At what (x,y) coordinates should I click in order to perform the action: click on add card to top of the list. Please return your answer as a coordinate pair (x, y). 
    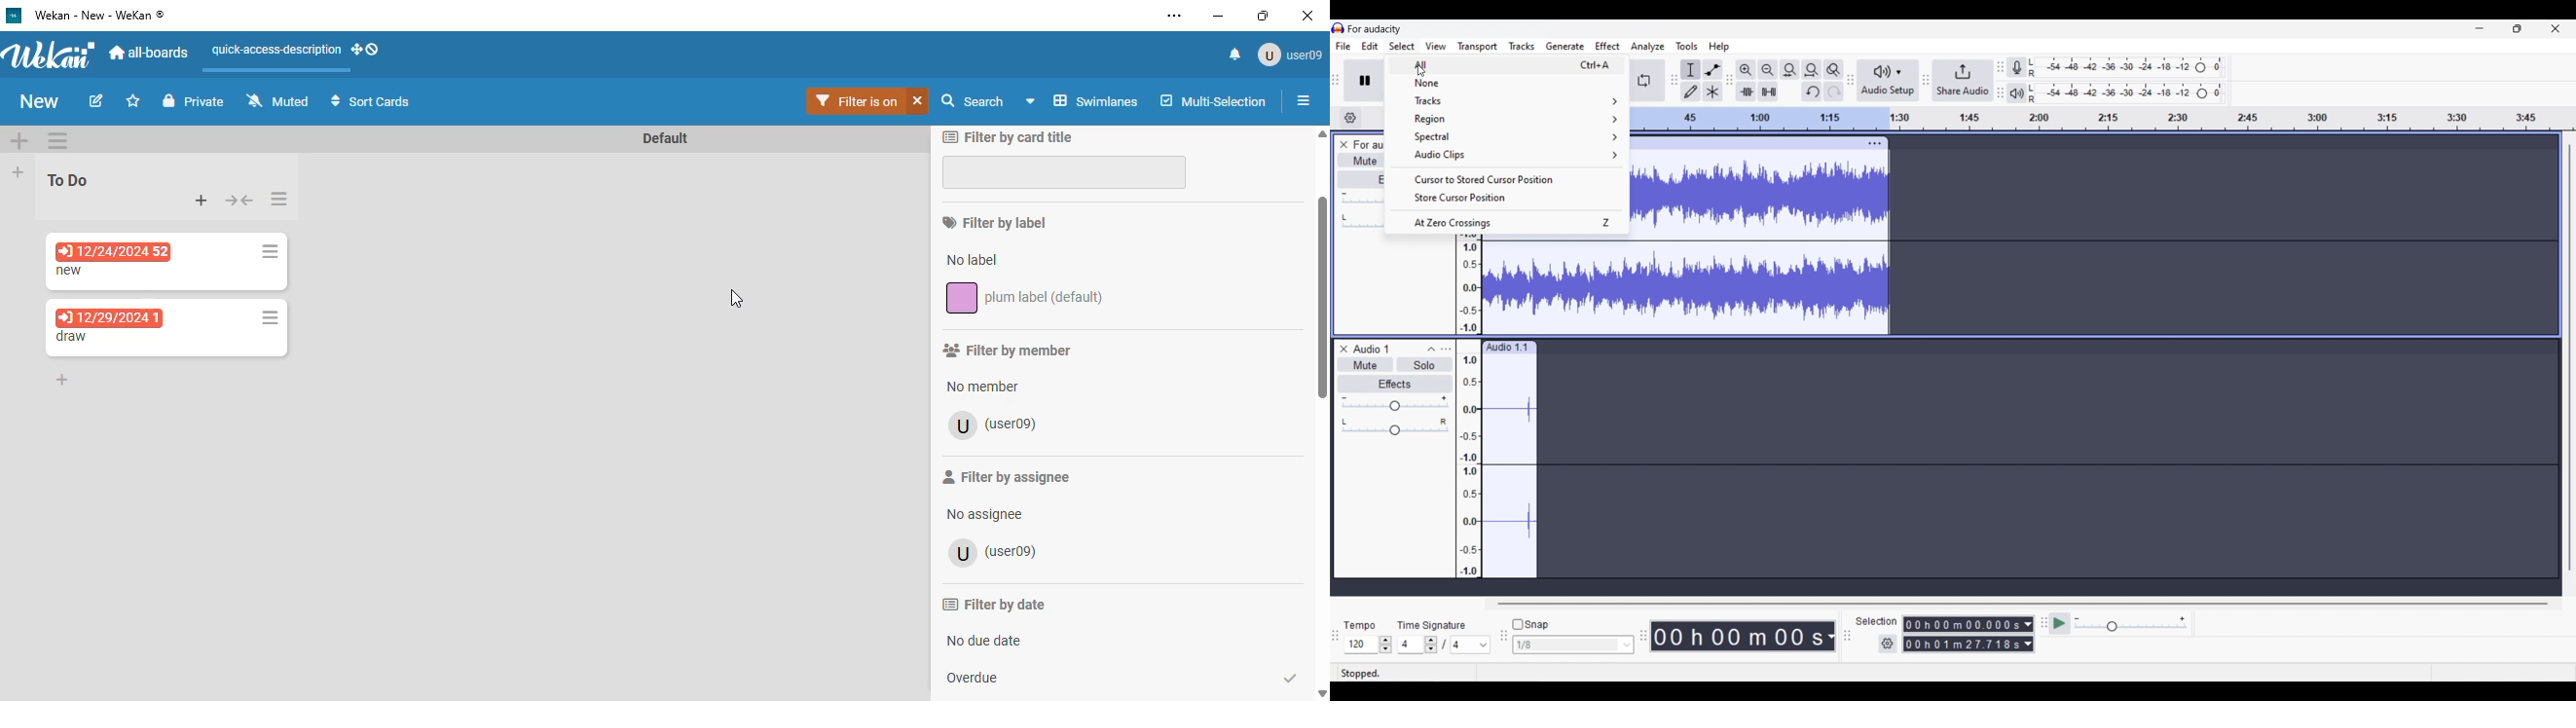
    Looking at the image, I should click on (202, 201).